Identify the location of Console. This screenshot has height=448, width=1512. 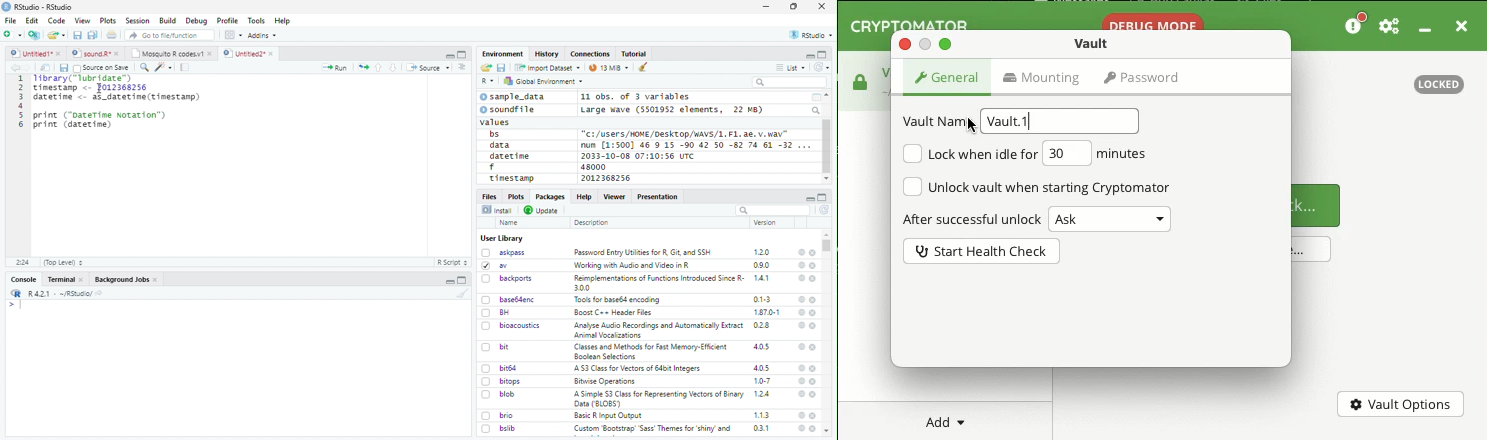
(23, 279).